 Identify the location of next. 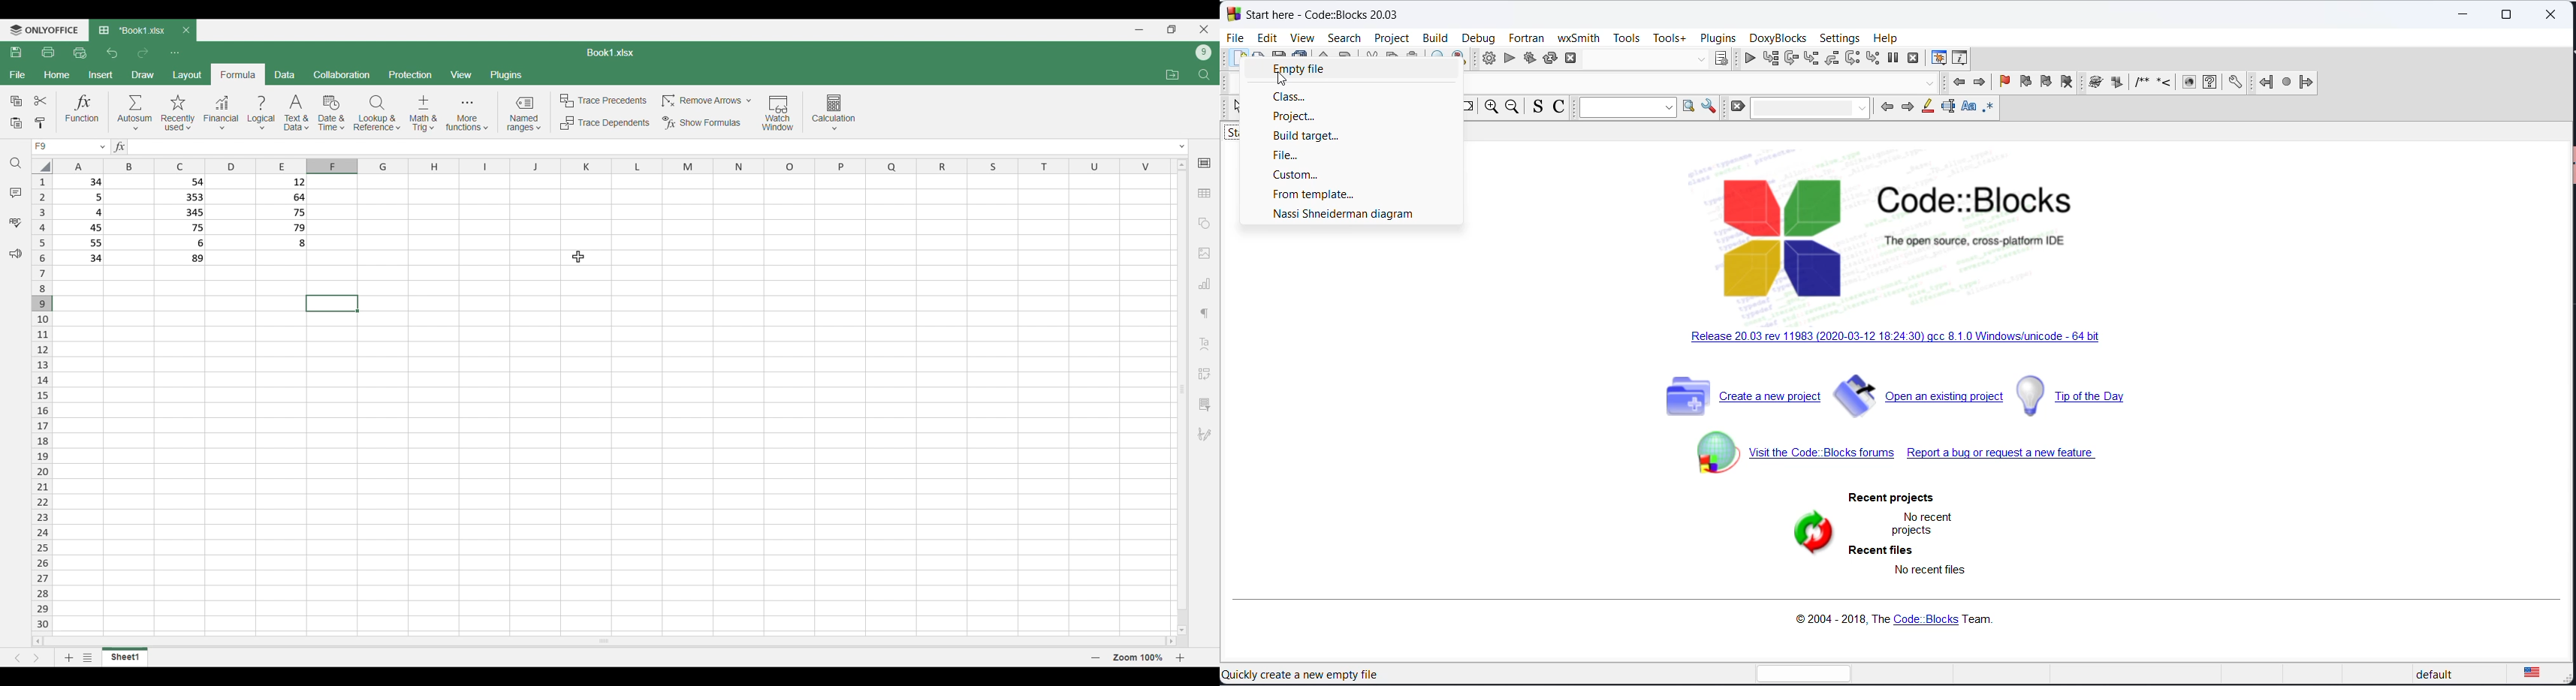
(1908, 107).